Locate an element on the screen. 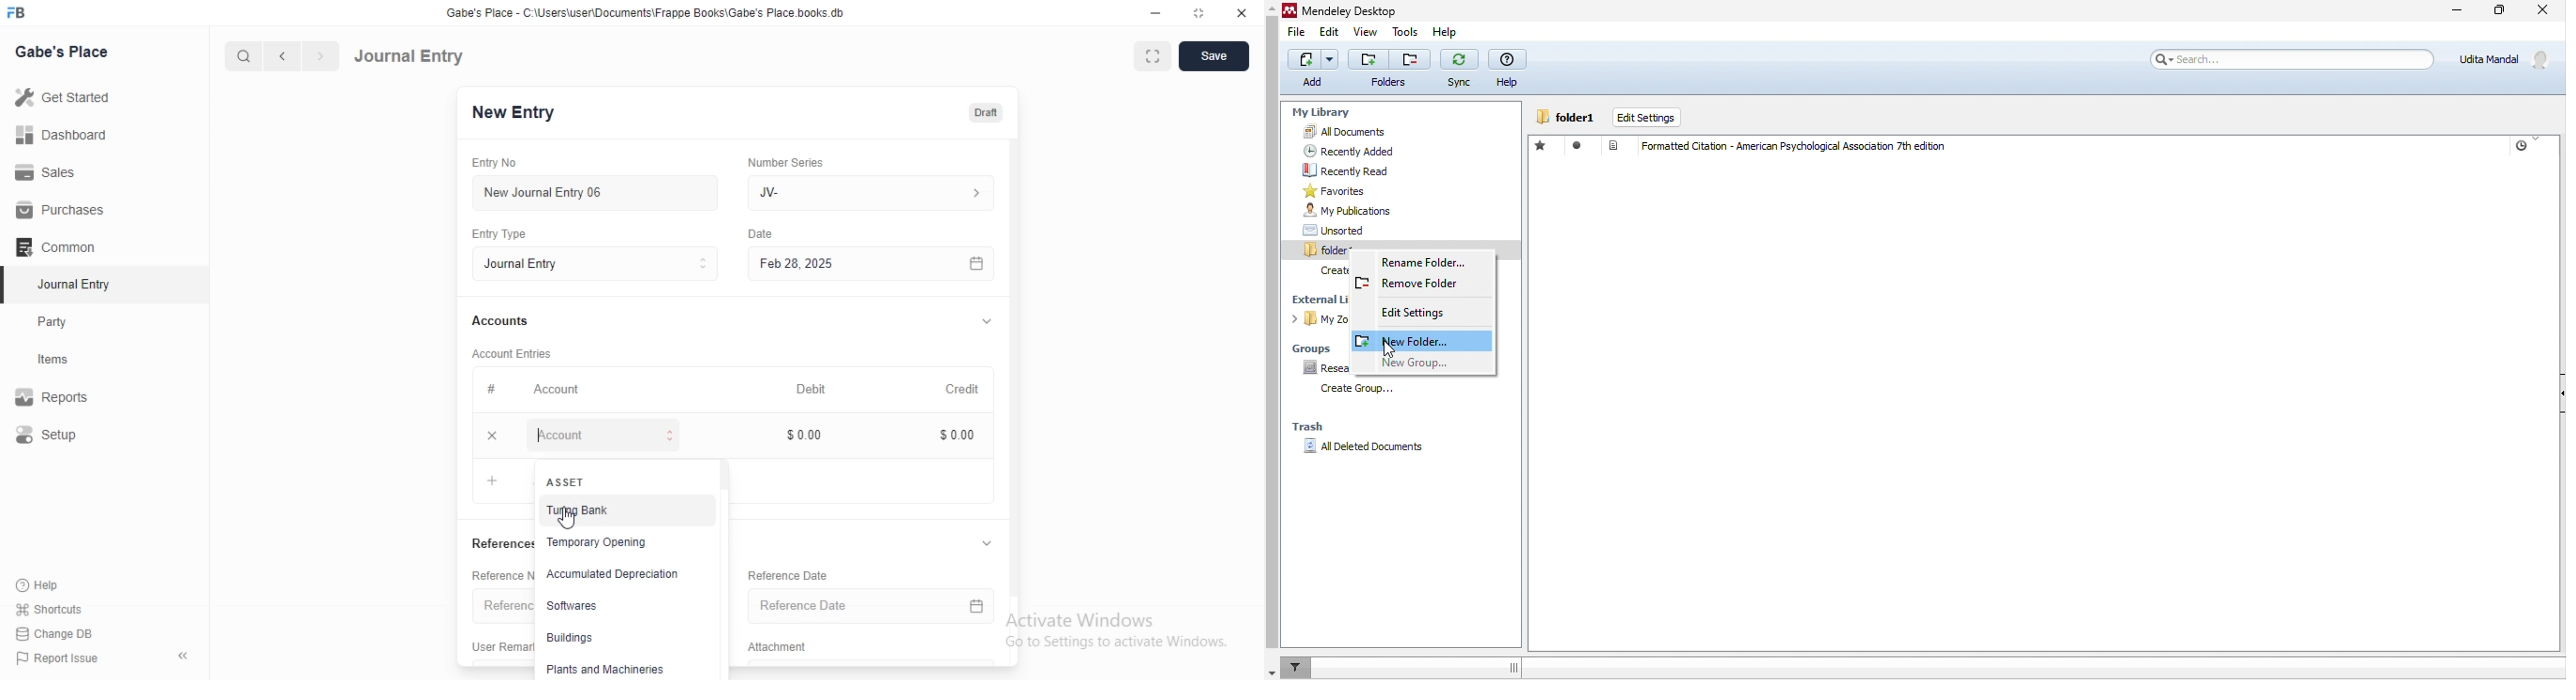  Entry No. is located at coordinates (508, 163).